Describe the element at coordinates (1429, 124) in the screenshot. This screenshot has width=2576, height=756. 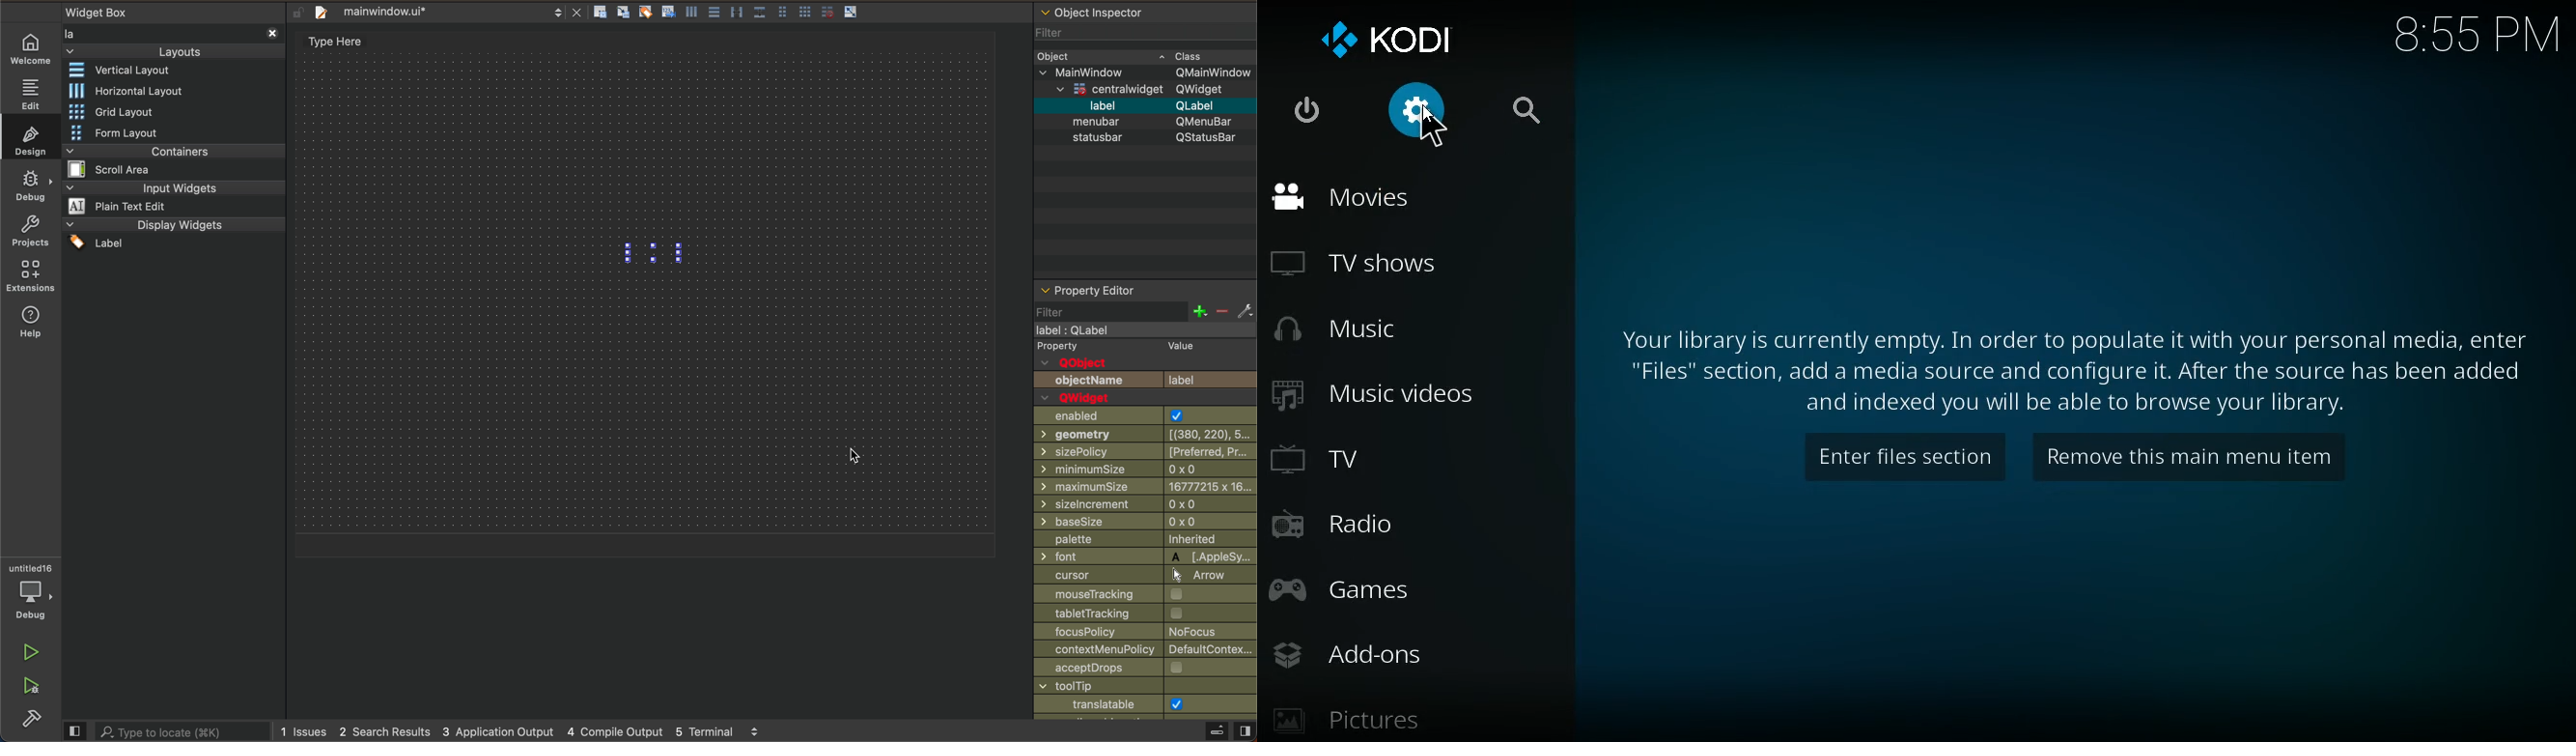
I see `Cursor` at that location.